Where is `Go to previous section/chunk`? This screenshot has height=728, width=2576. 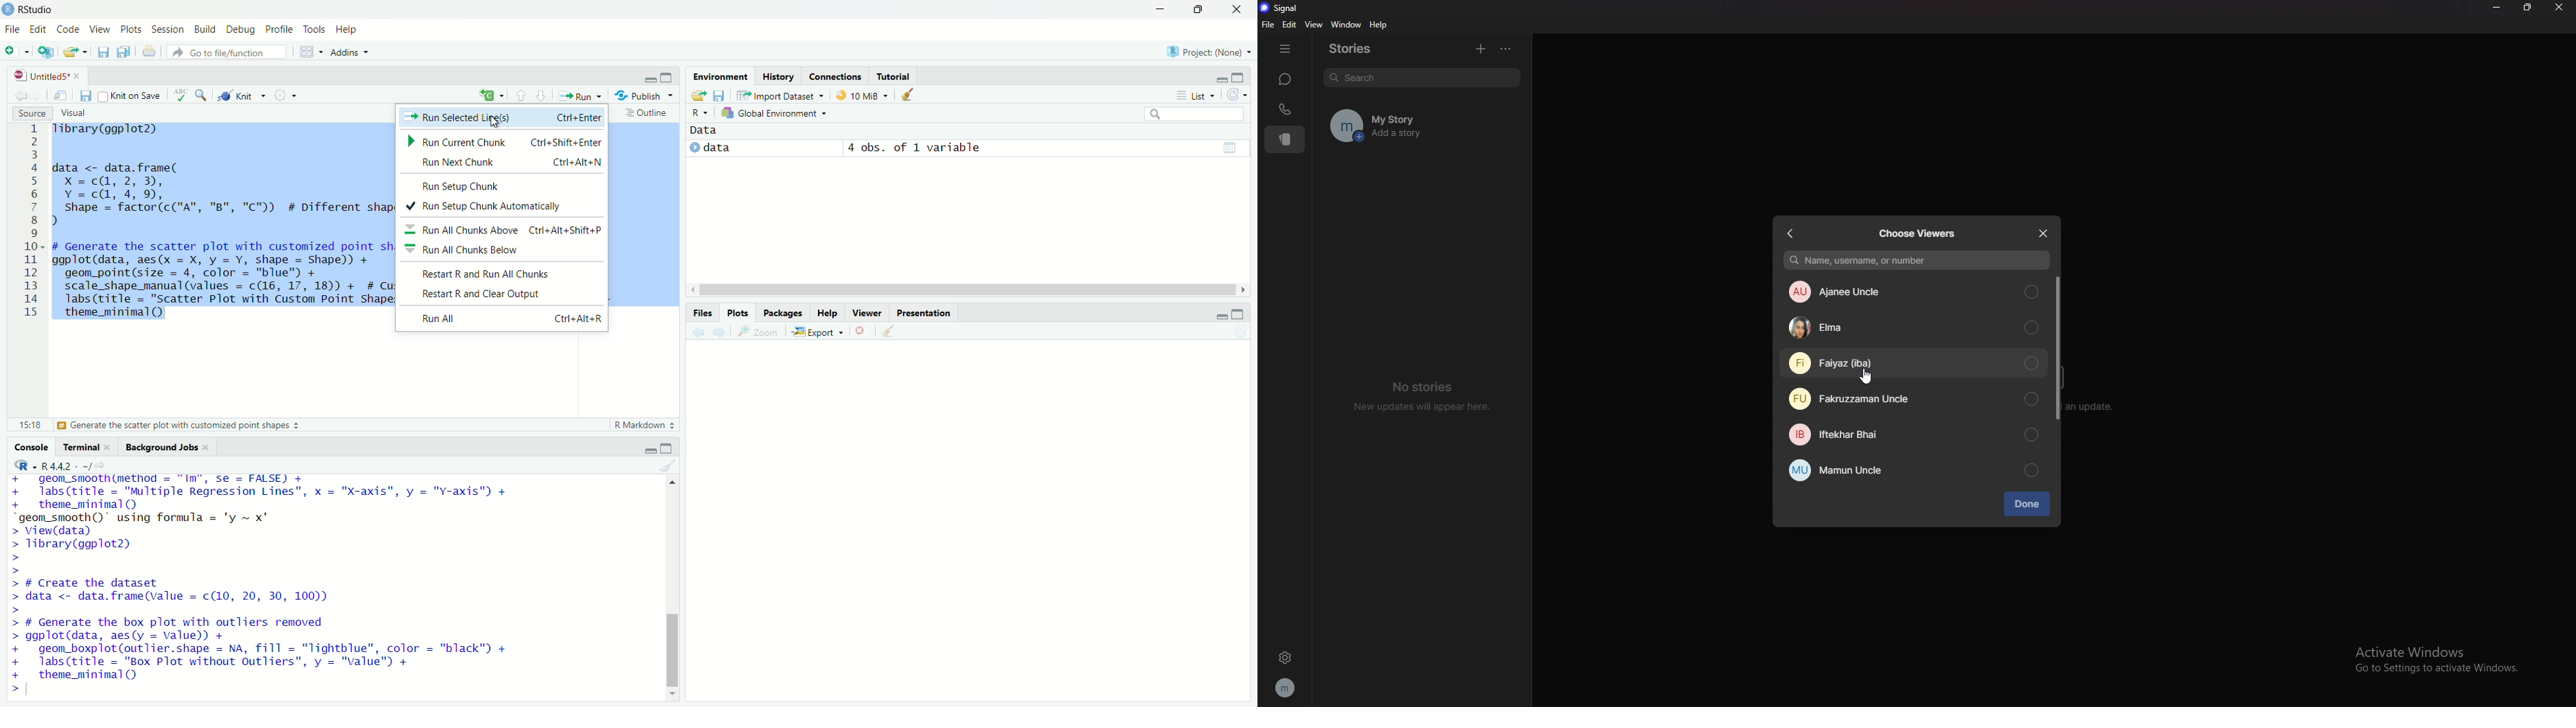
Go to previous section/chunk is located at coordinates (521, 95).